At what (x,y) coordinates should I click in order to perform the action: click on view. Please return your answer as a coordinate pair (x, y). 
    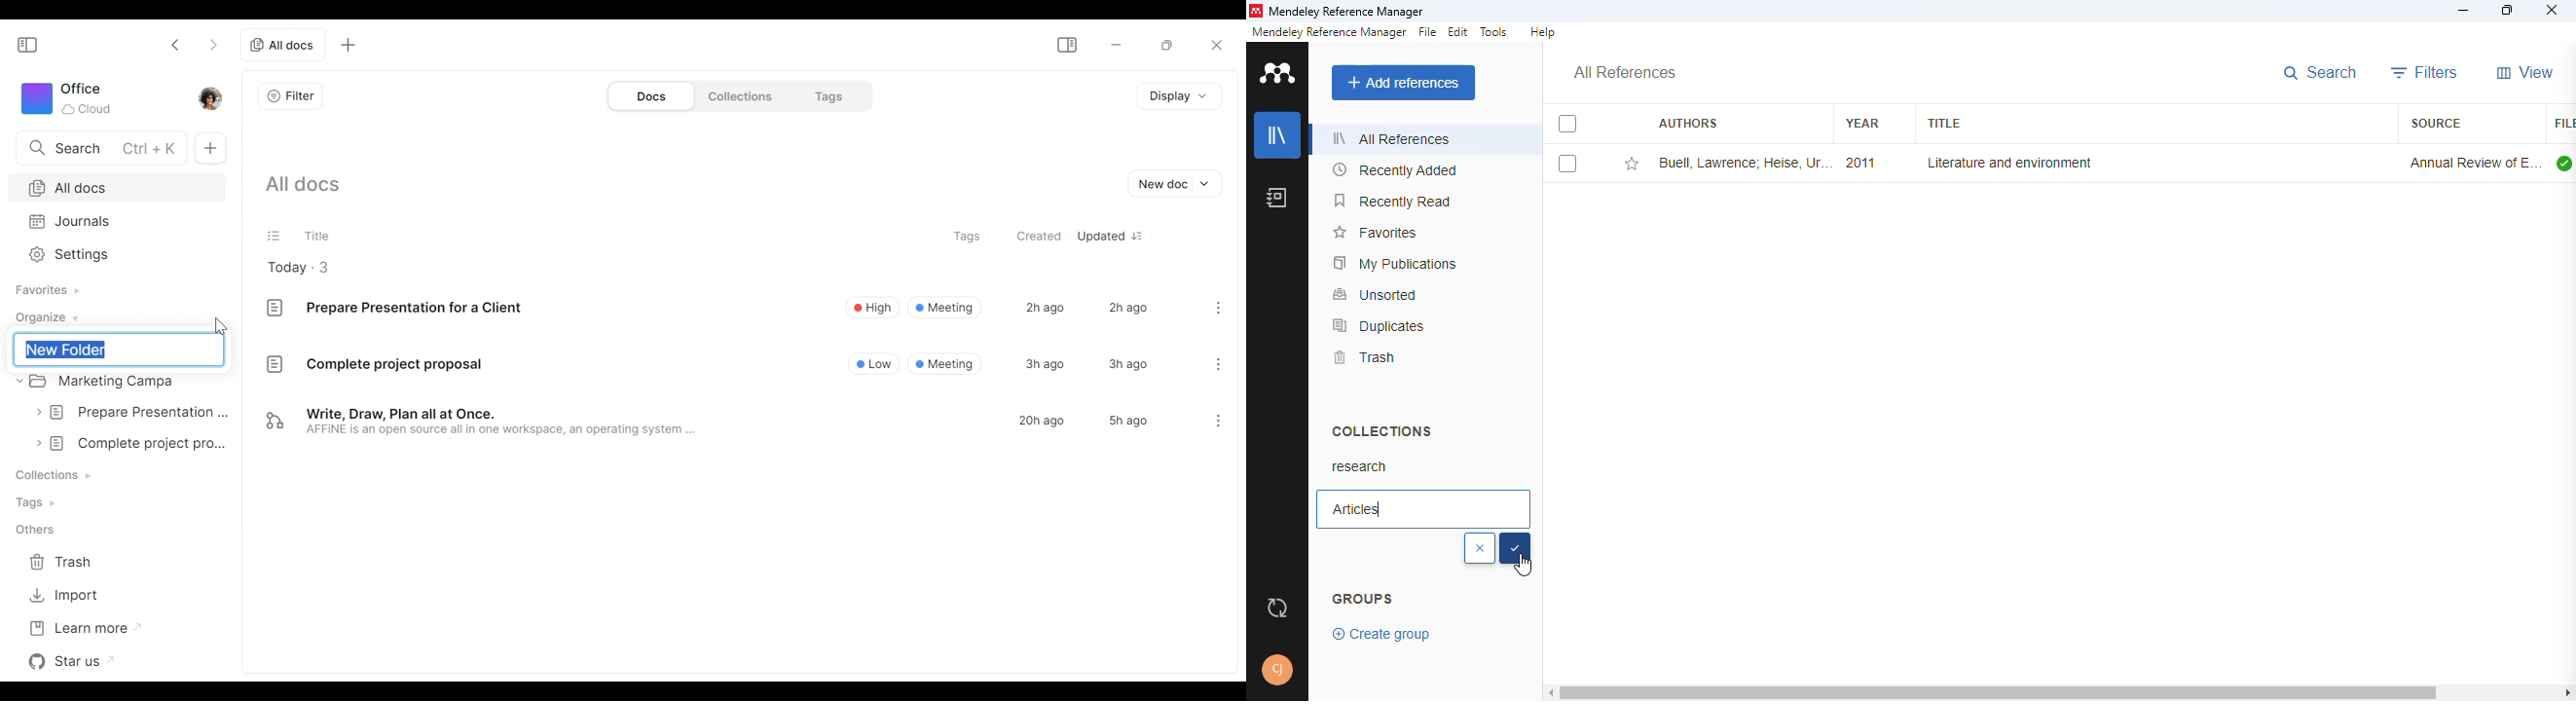
    Looking at the image, I should click on (2526, 72).